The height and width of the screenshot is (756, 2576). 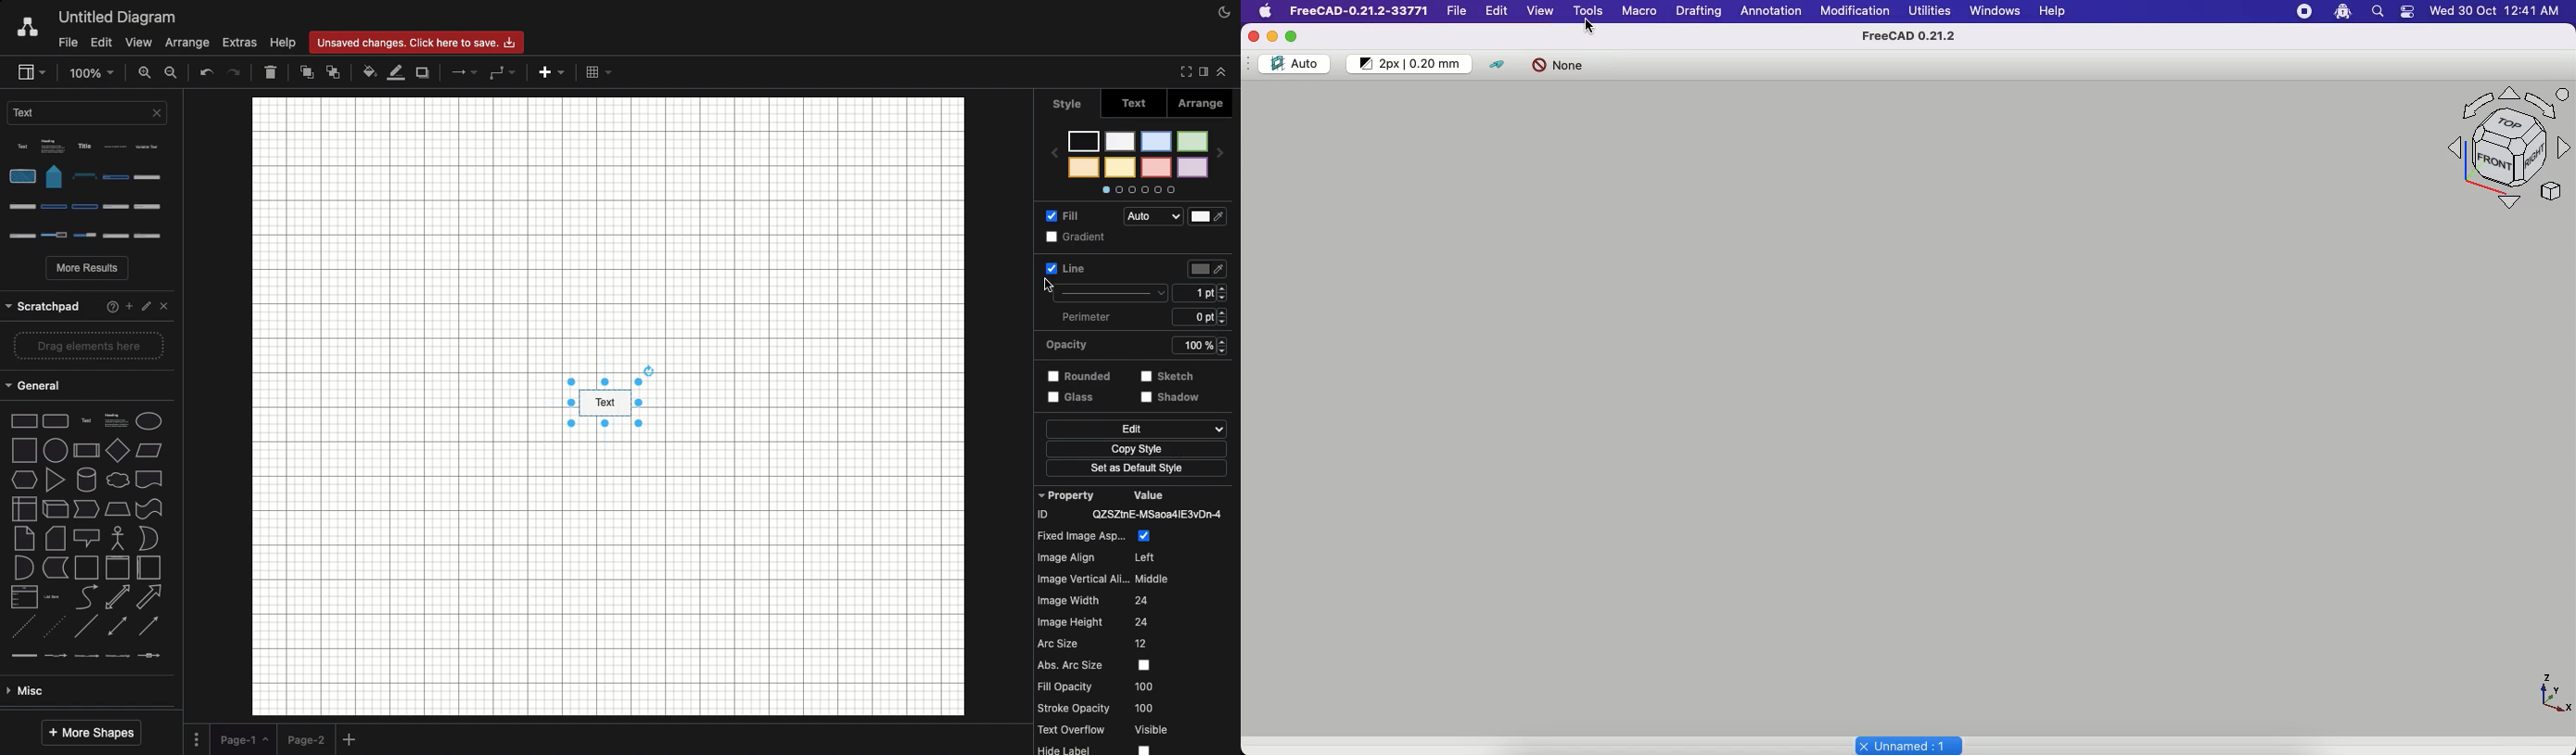 I want to click on Zoom out, so click(x=172, y=72).